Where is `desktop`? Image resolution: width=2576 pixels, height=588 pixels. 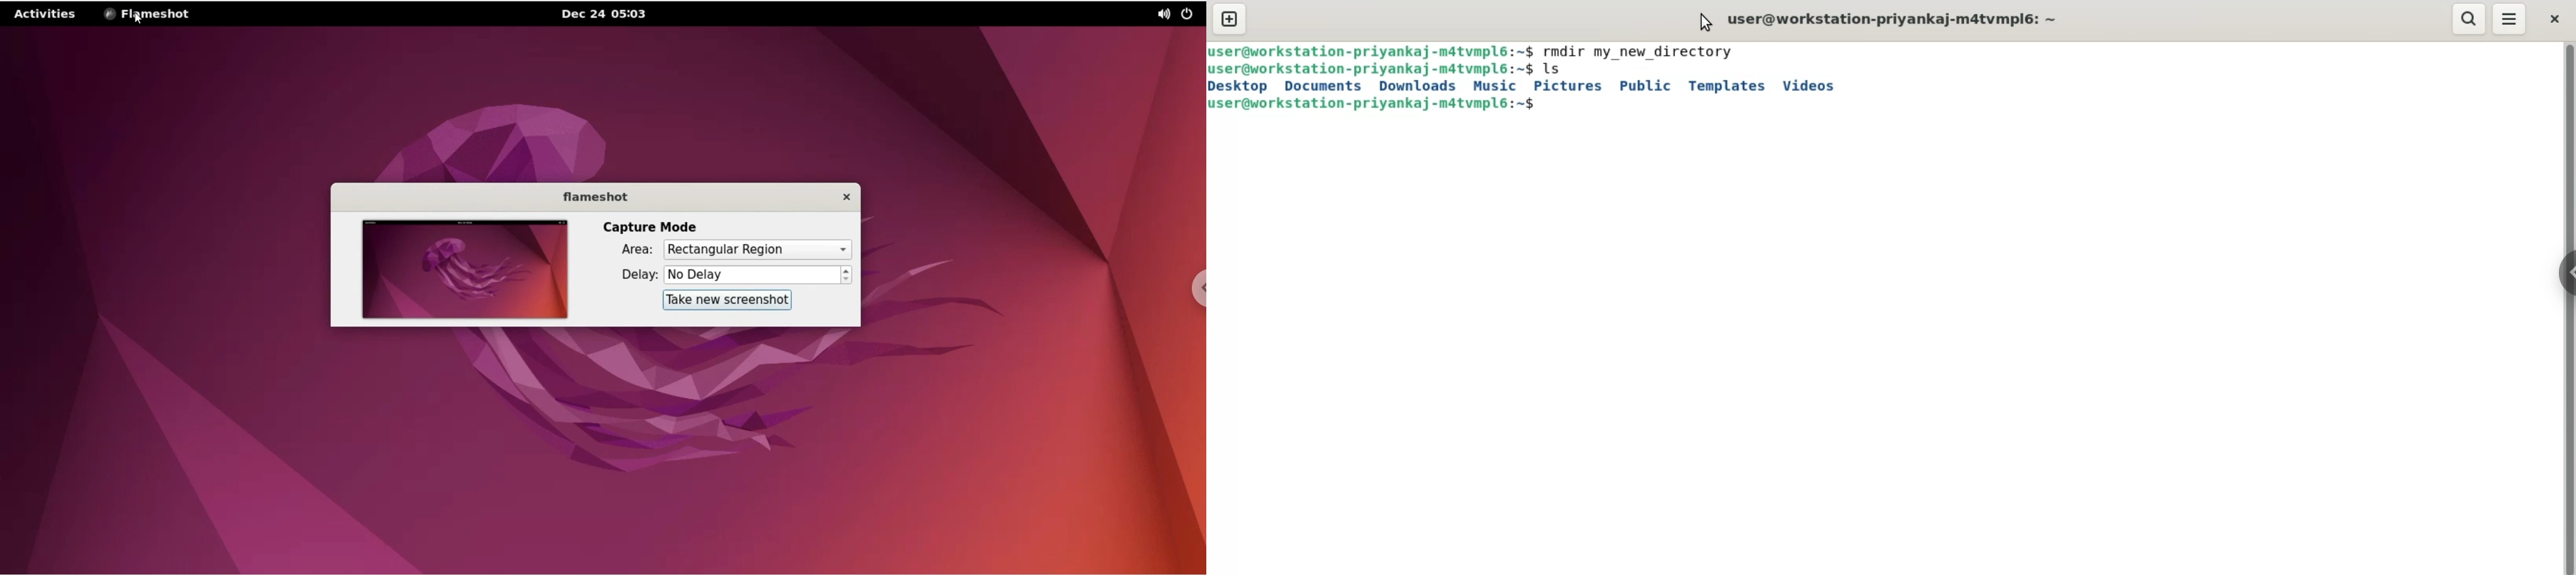
desktop is located at coordinates (1238, 86).